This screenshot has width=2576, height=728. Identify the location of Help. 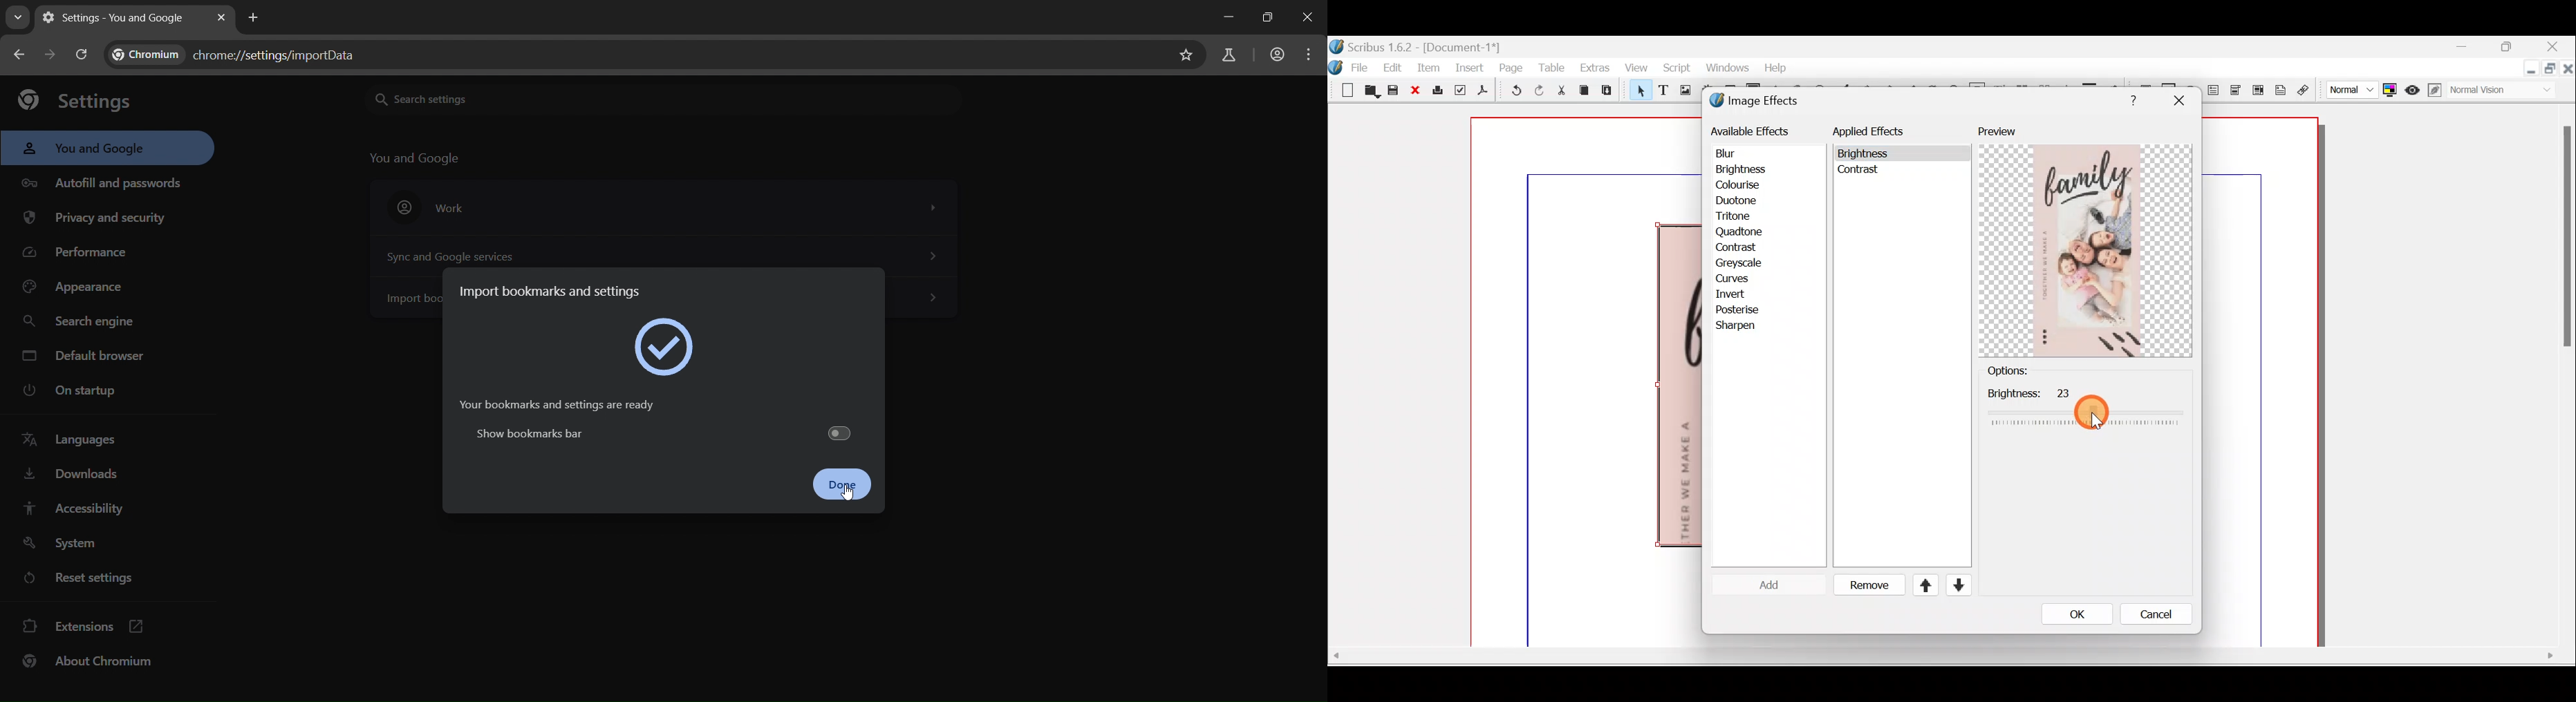
(1776, 66).